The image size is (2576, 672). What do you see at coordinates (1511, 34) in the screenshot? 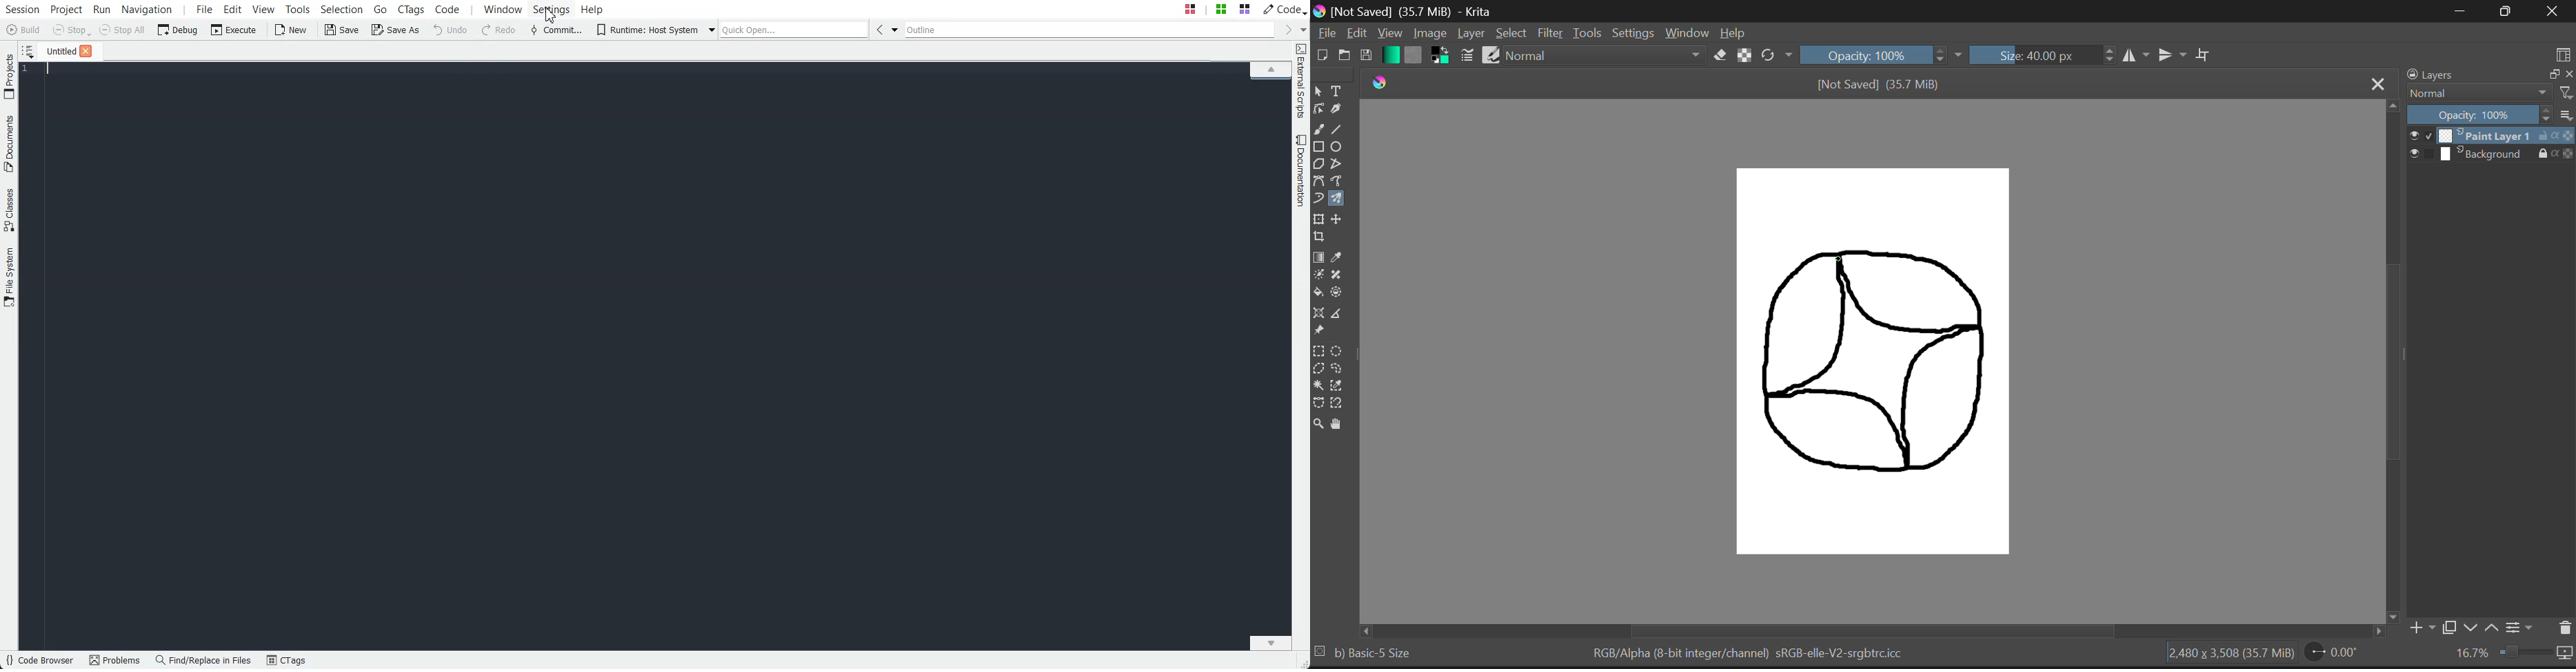
I see `Select` at bounding box center [1511, 34].